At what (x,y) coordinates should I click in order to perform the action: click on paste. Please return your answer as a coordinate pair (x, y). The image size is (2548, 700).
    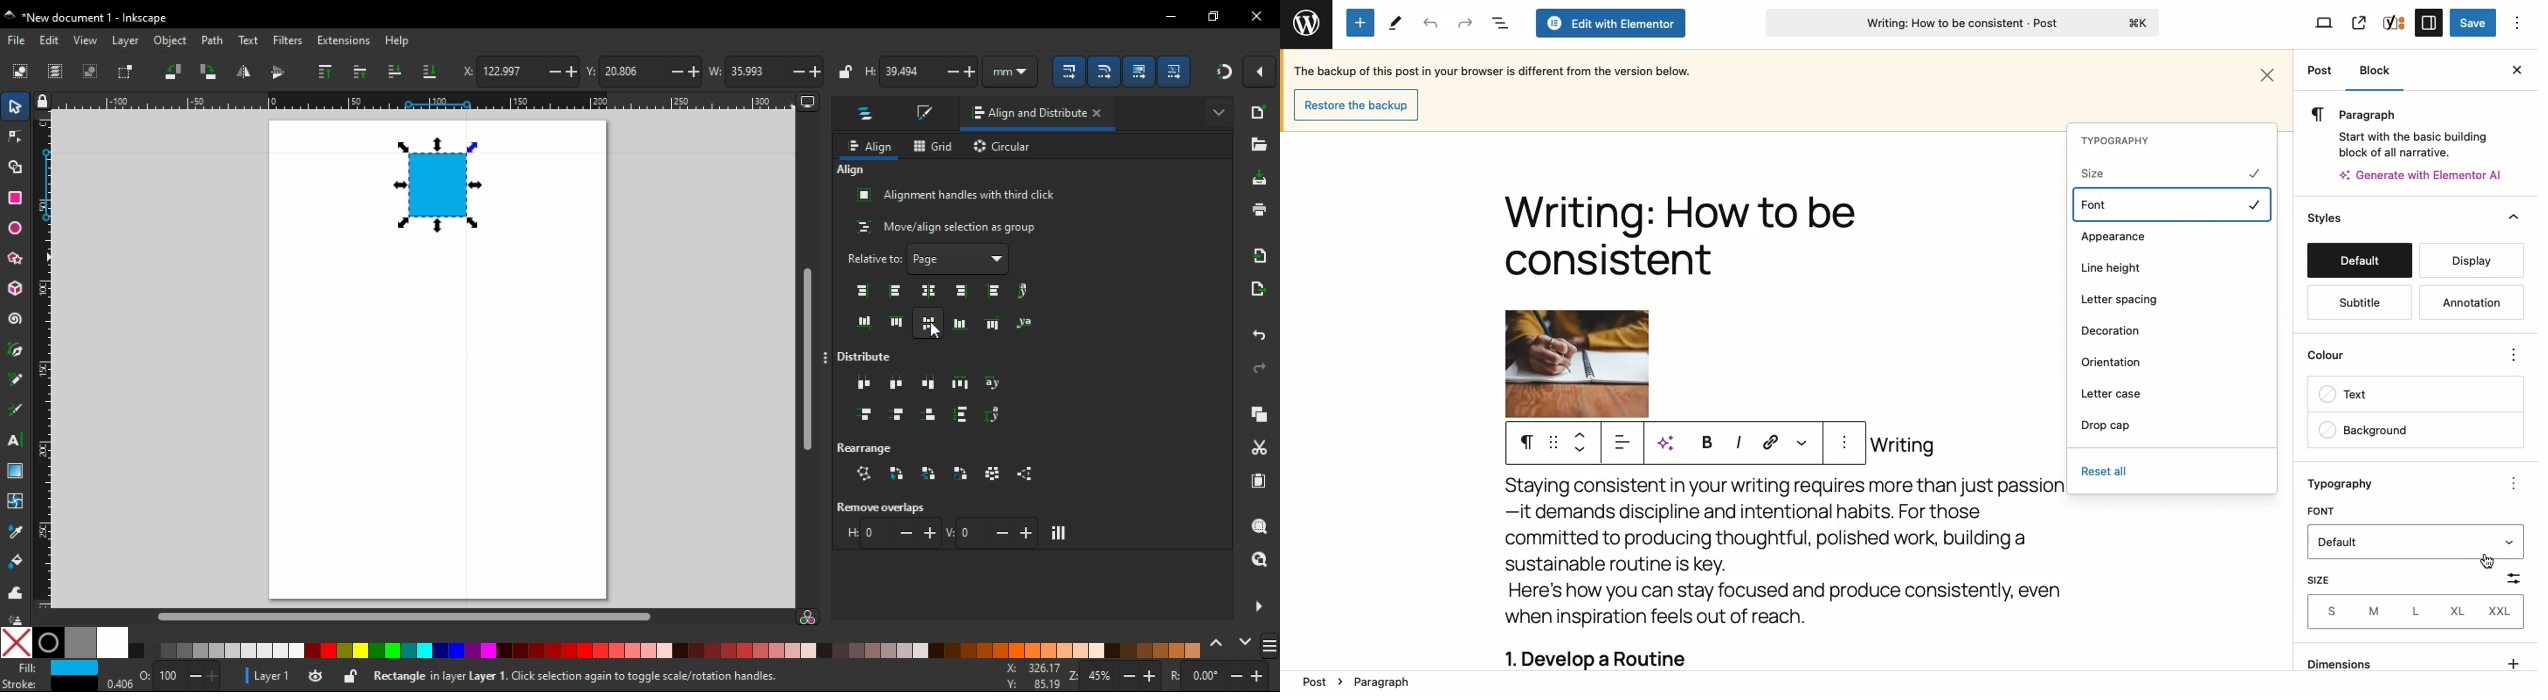
    Looking at the image, I should click on (1261, 481).